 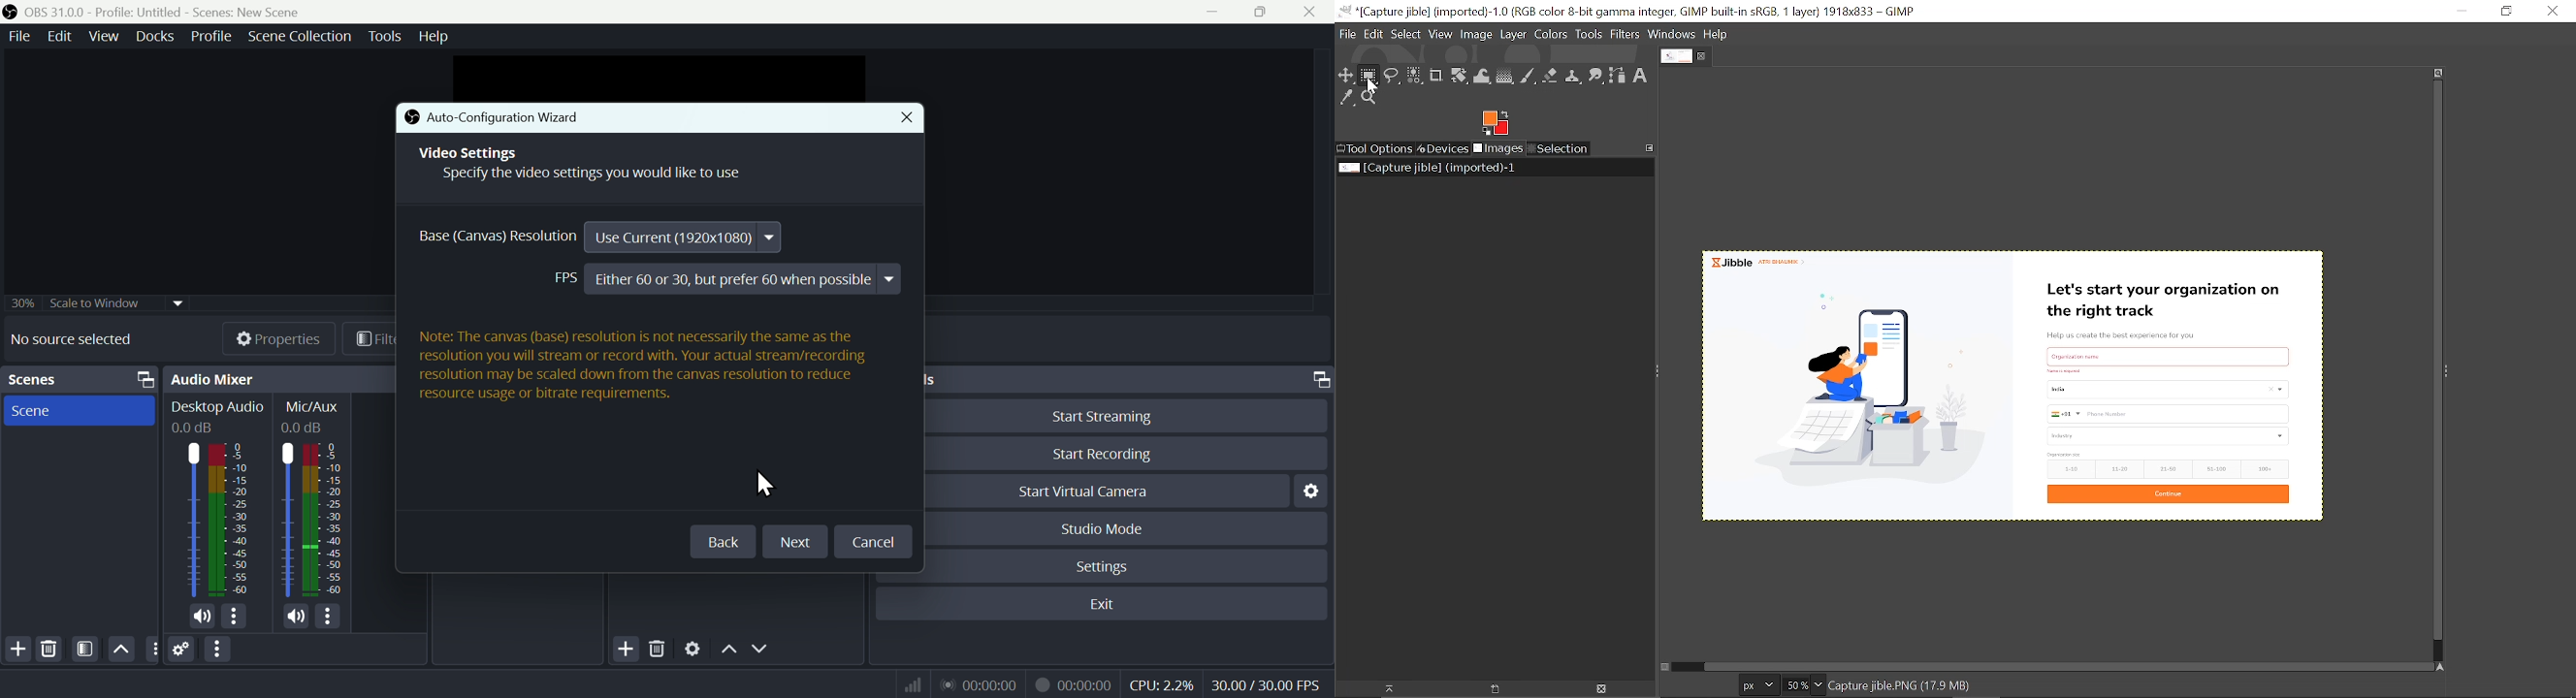 I want to click on Option, so click(x=219, y=649).